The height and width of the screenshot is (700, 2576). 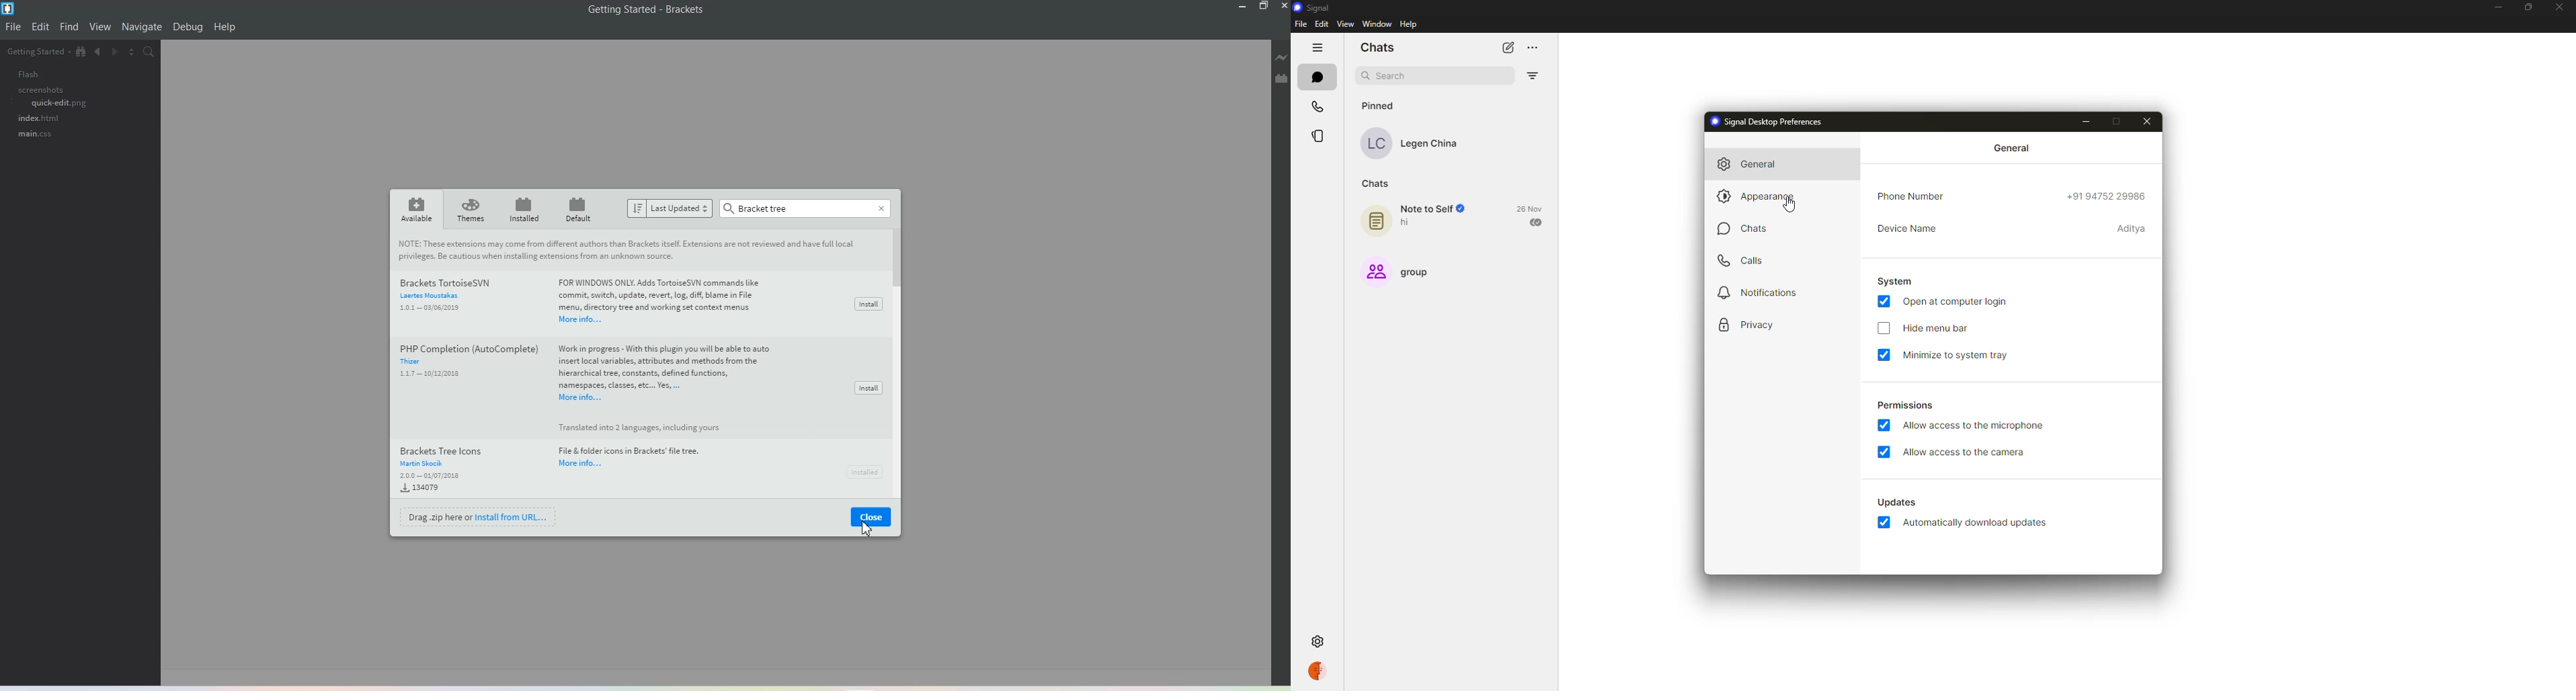 I want to click on permissions, so click(x=1904, y=404).